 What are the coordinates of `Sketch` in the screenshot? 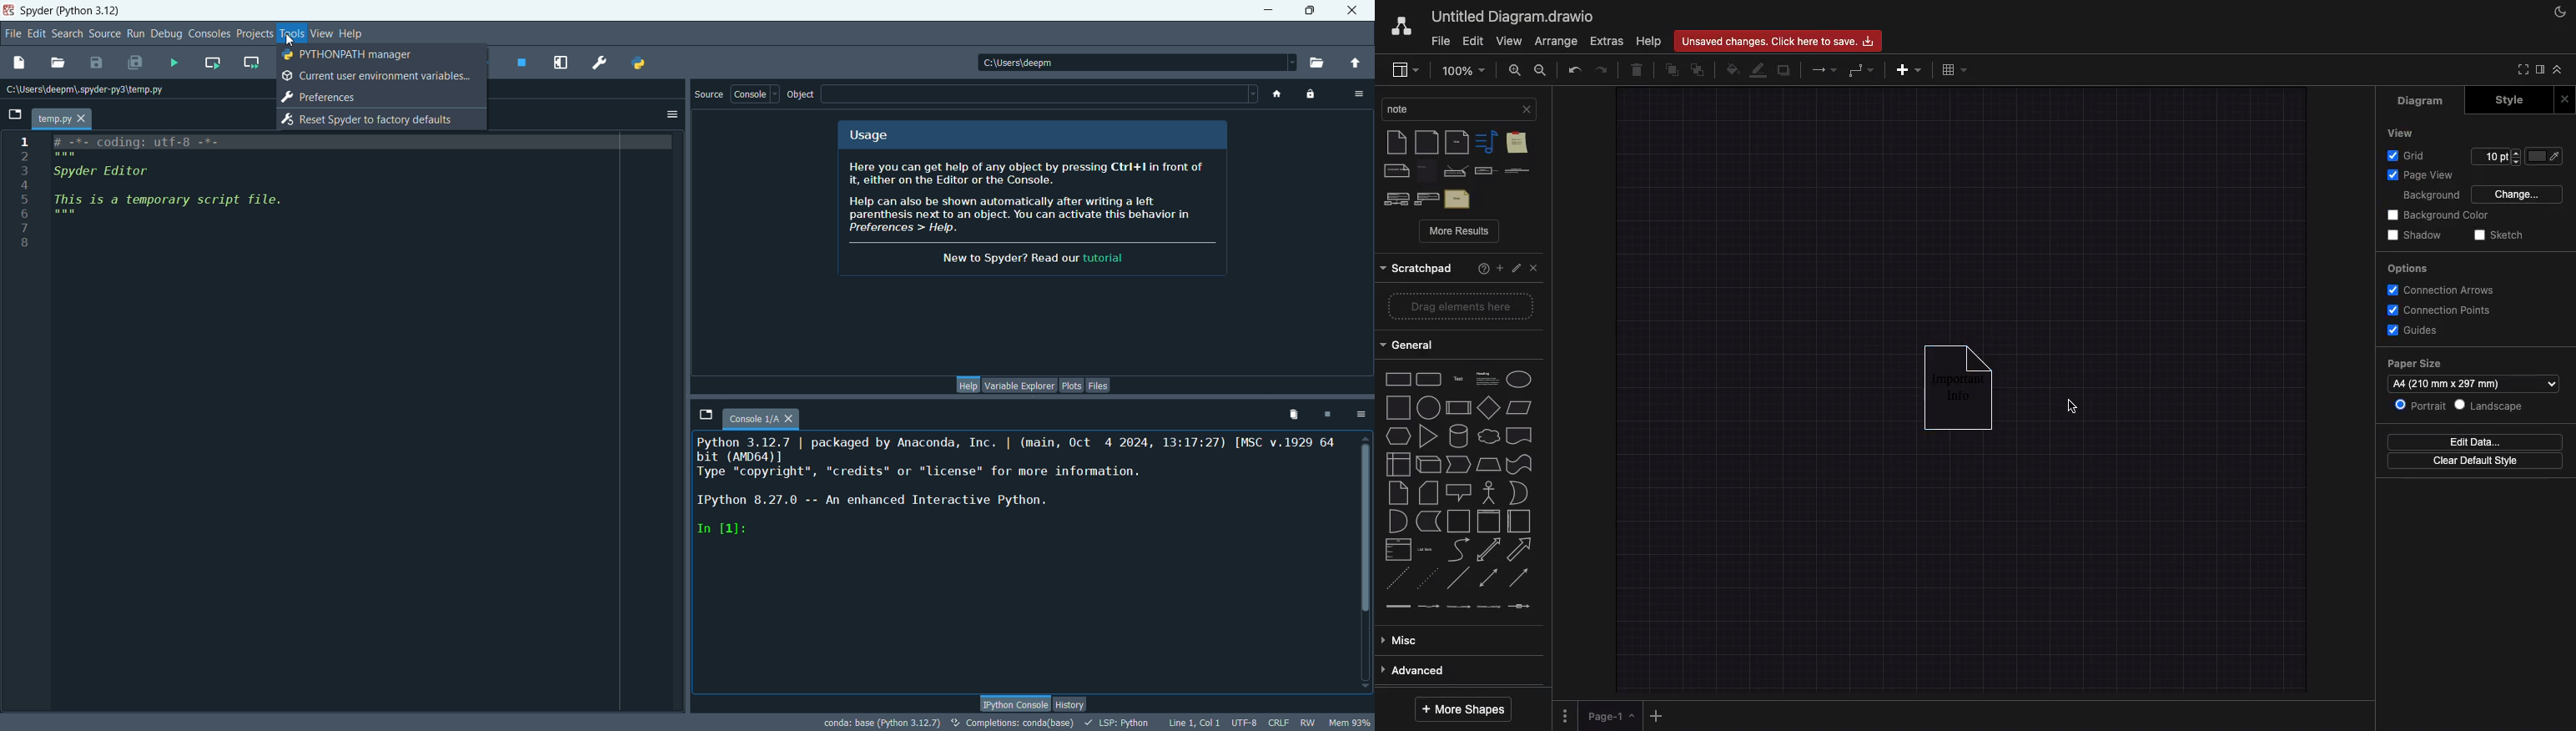 It's located at (2502, 234).